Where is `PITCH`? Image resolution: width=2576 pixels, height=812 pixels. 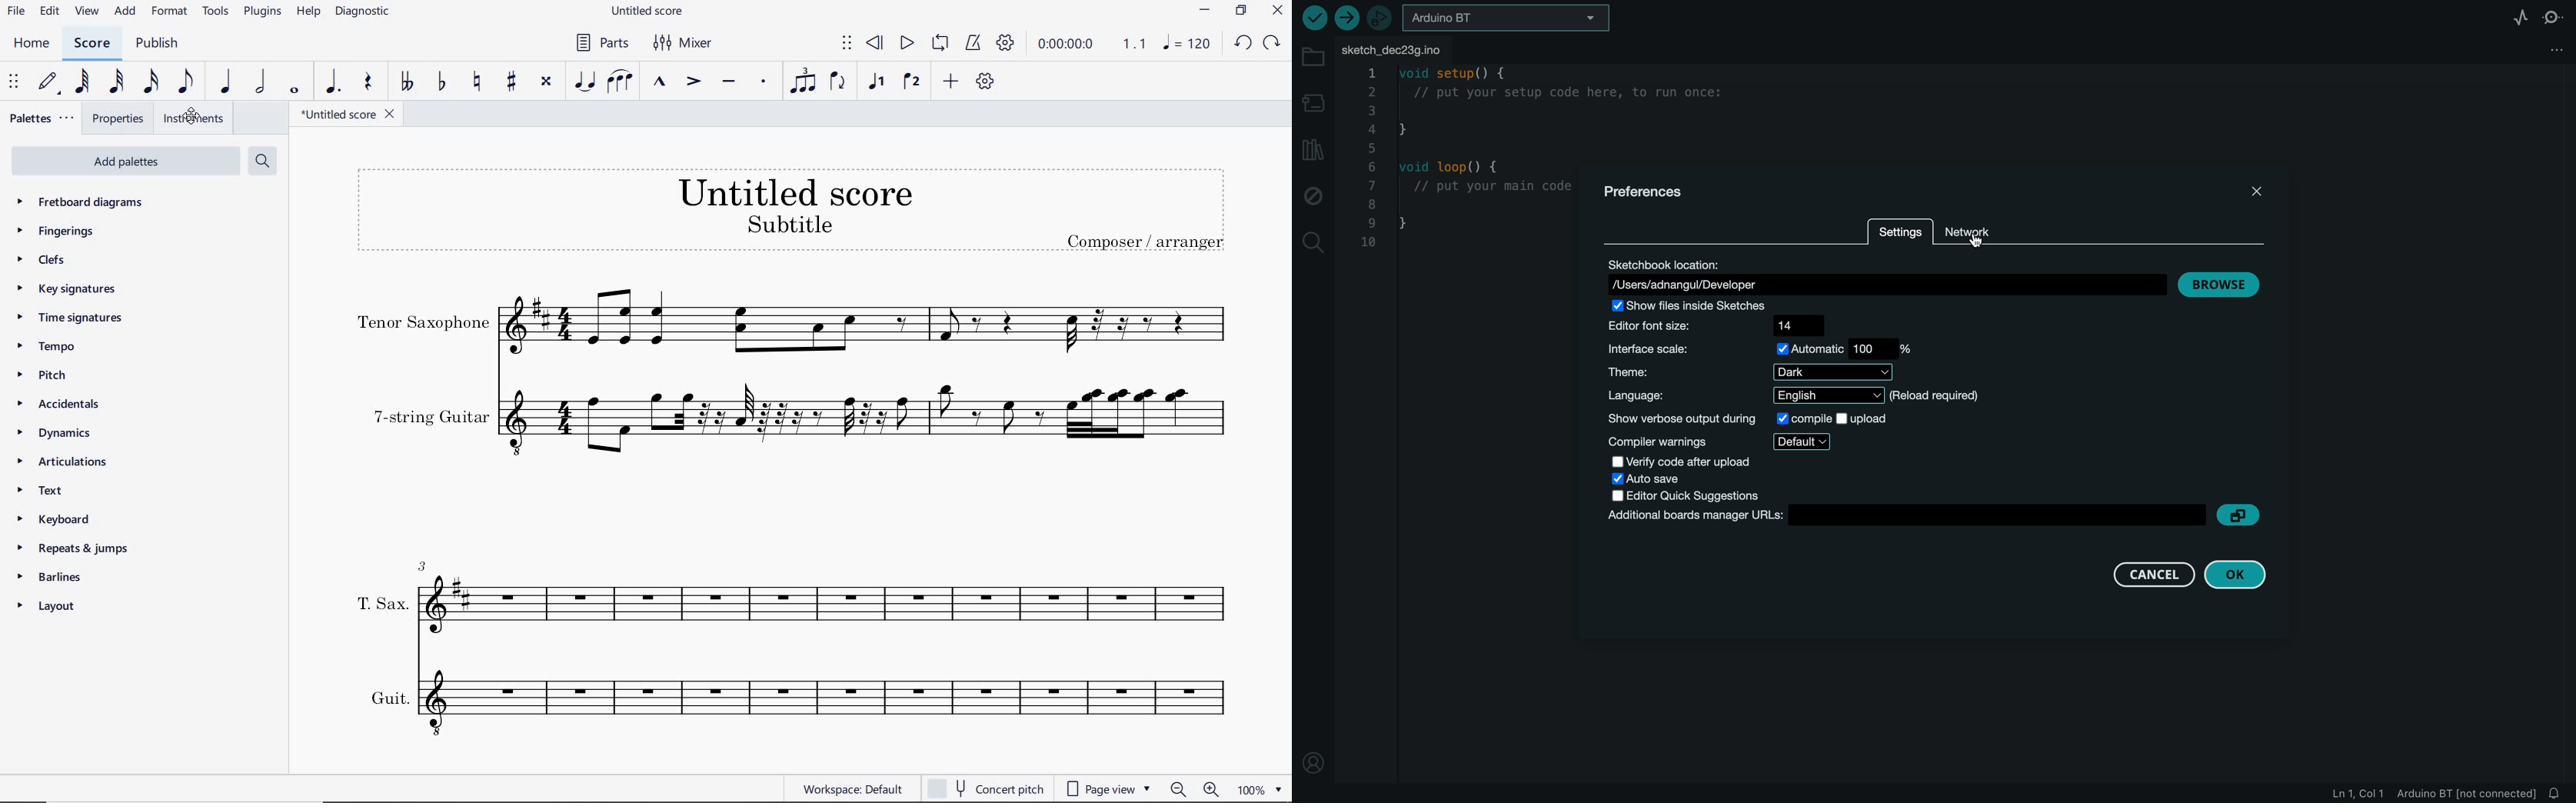
PITCH is located at coordinates (42, 375).